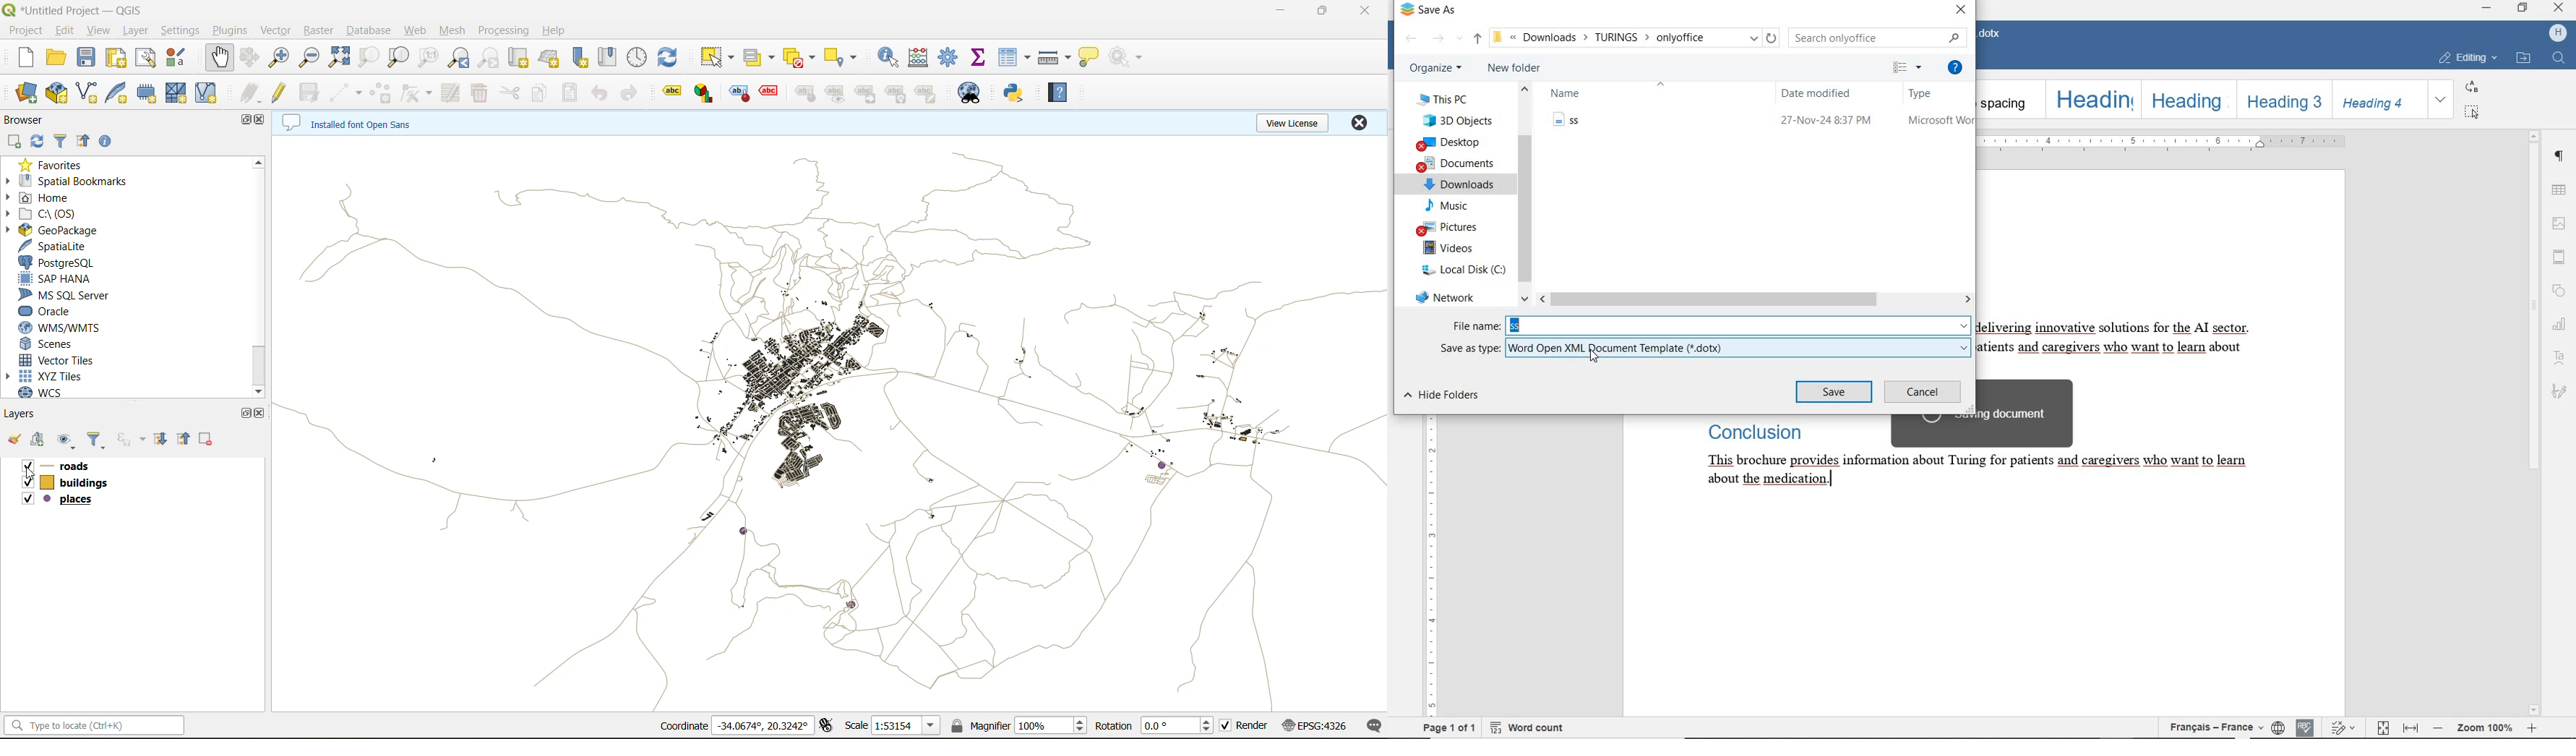  Describe the element at coordinates (922, 58) in the screenshot. I see `open calculator` at that location.